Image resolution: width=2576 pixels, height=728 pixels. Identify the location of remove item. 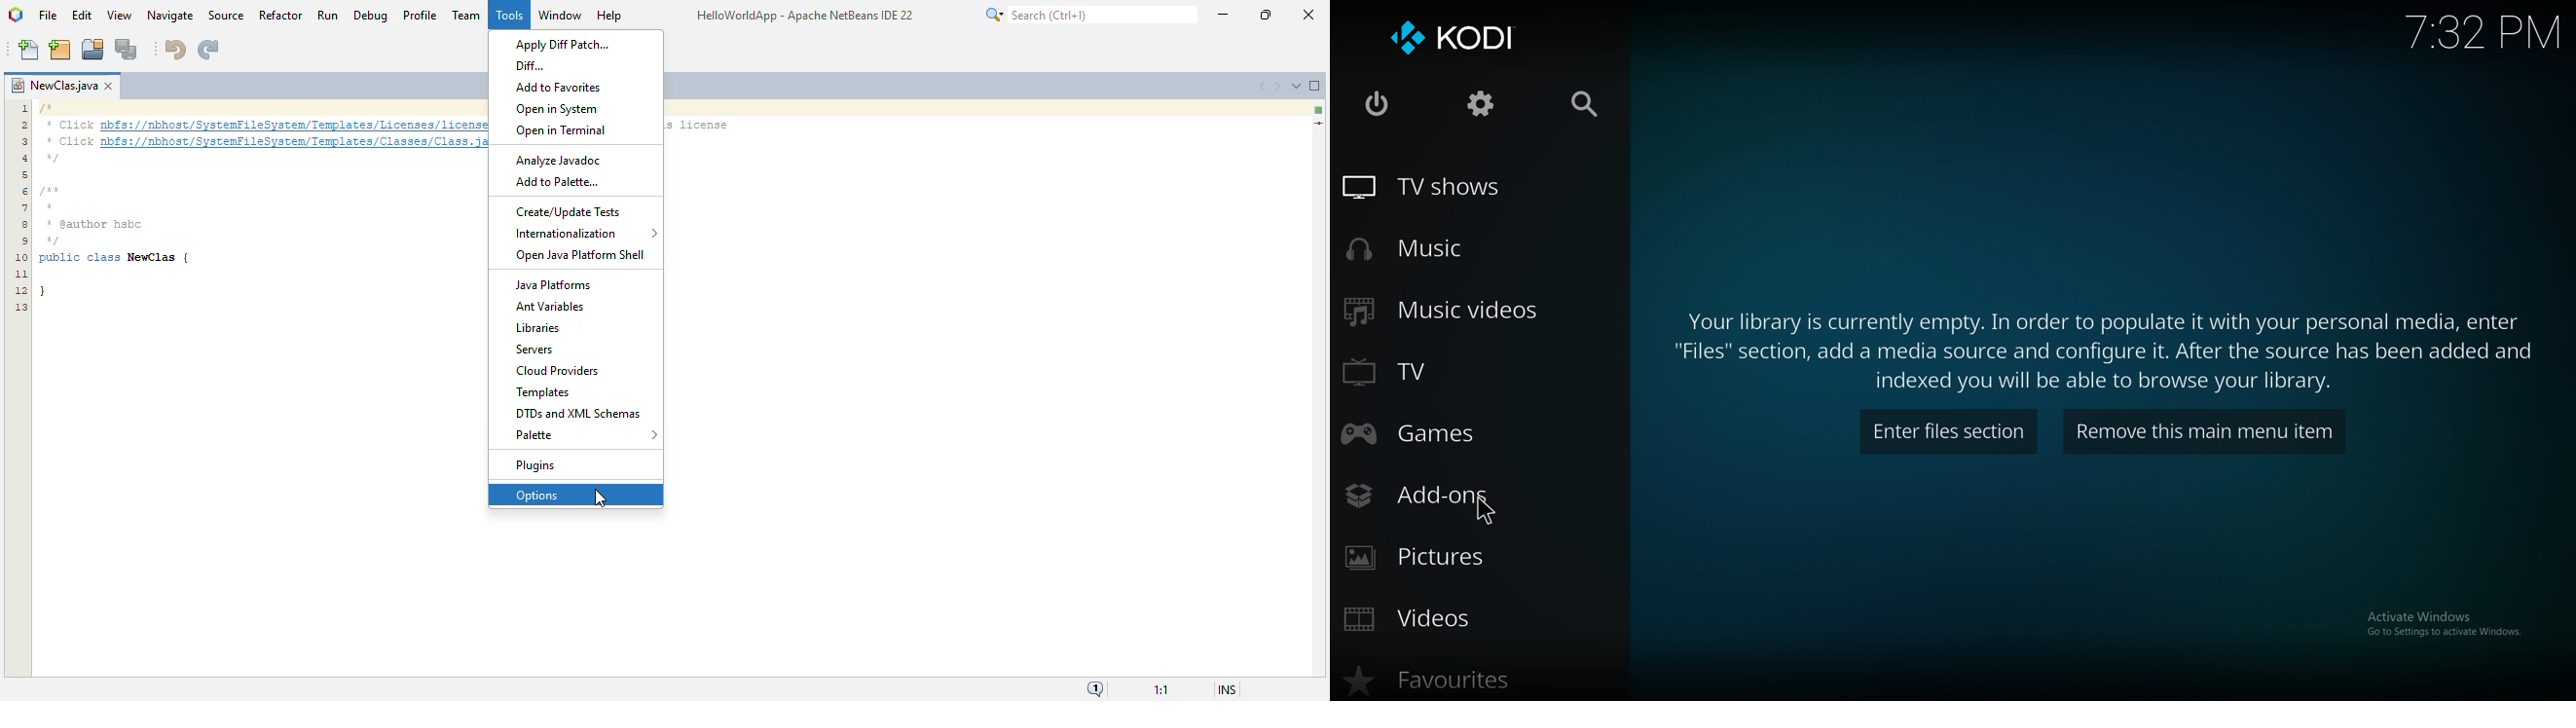
(2207, 433).